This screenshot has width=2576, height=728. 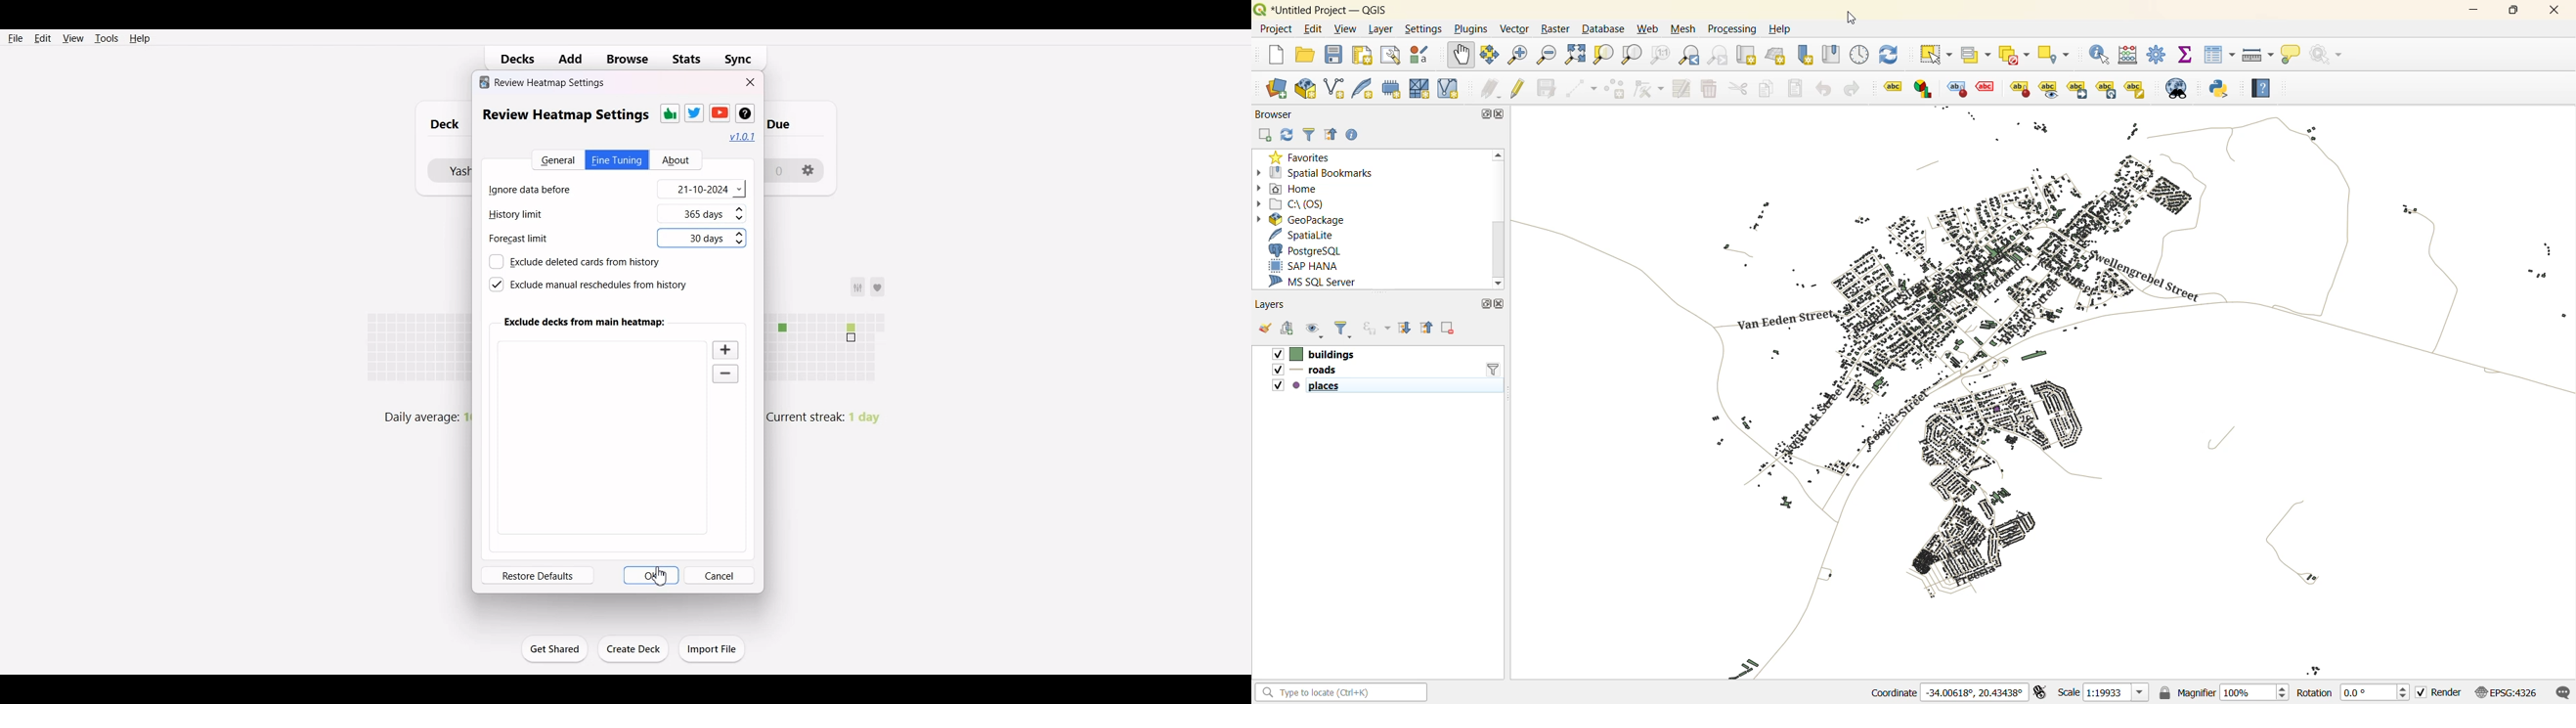 What do you see at coordinates (2224, 90) in the screenshot?
I see `python` at bounding box center [2224, 90].